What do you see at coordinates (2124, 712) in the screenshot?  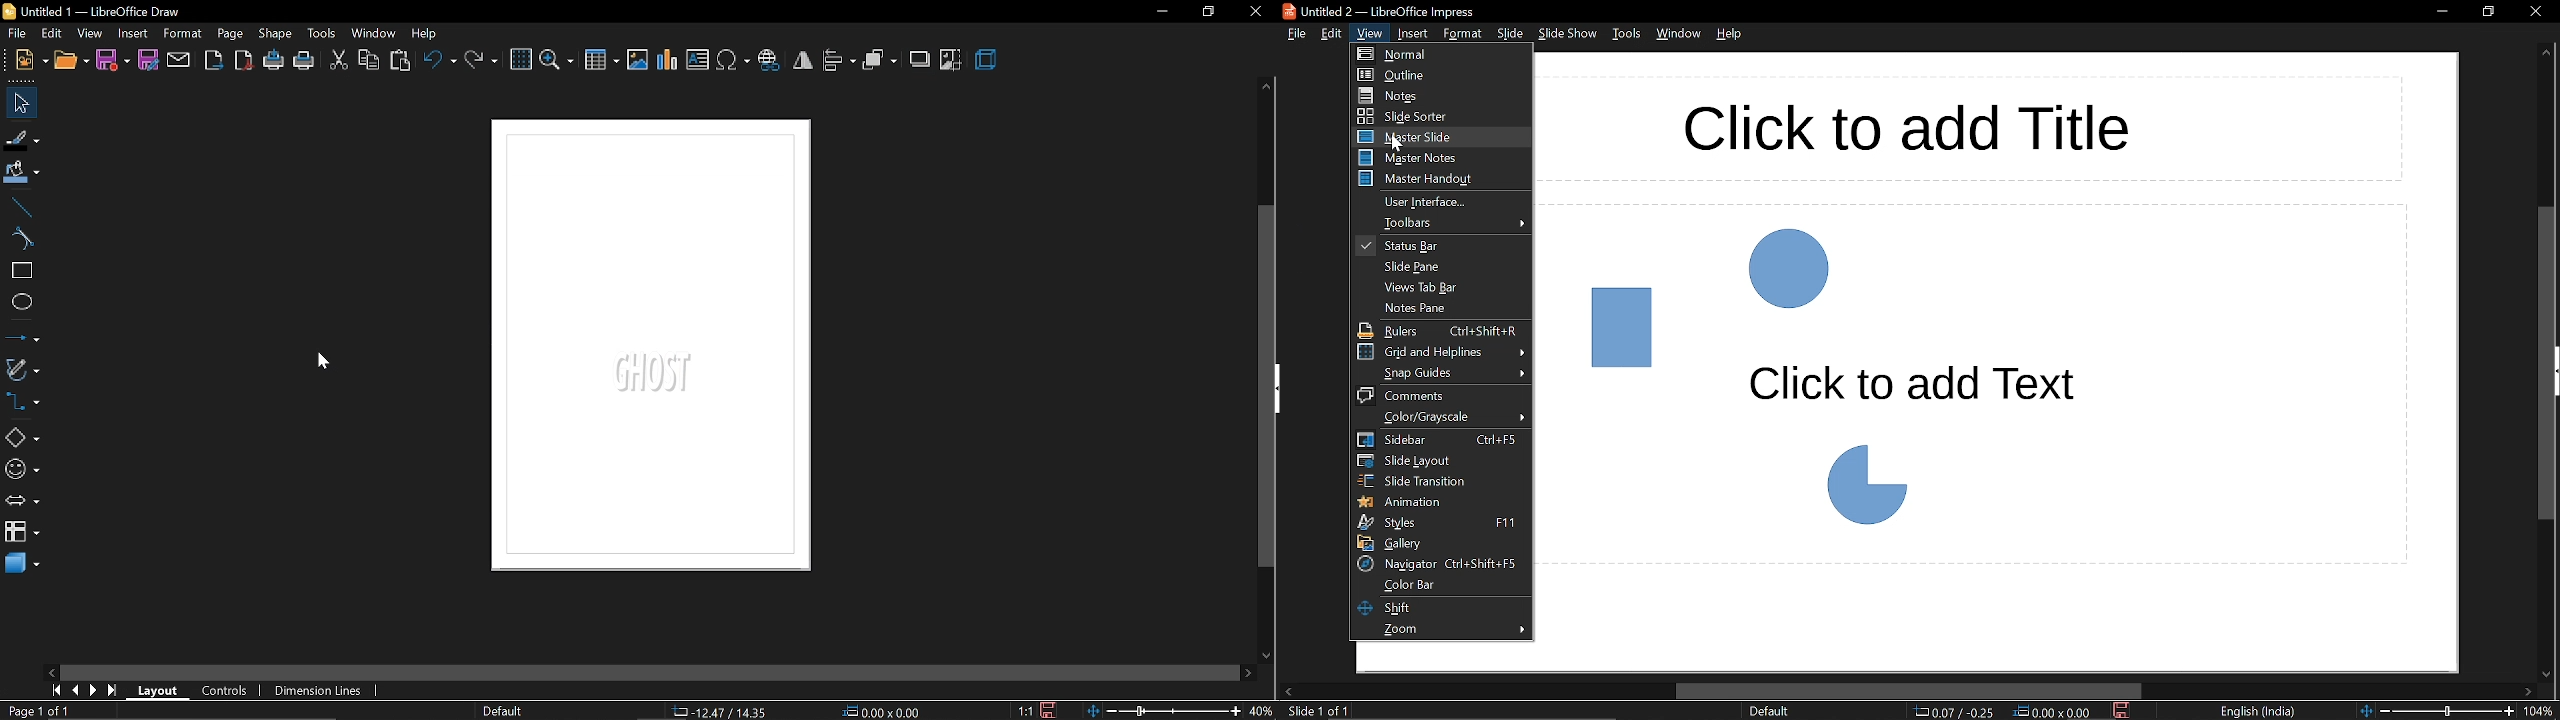 I see `Save` at bounding box center [2124, 712].